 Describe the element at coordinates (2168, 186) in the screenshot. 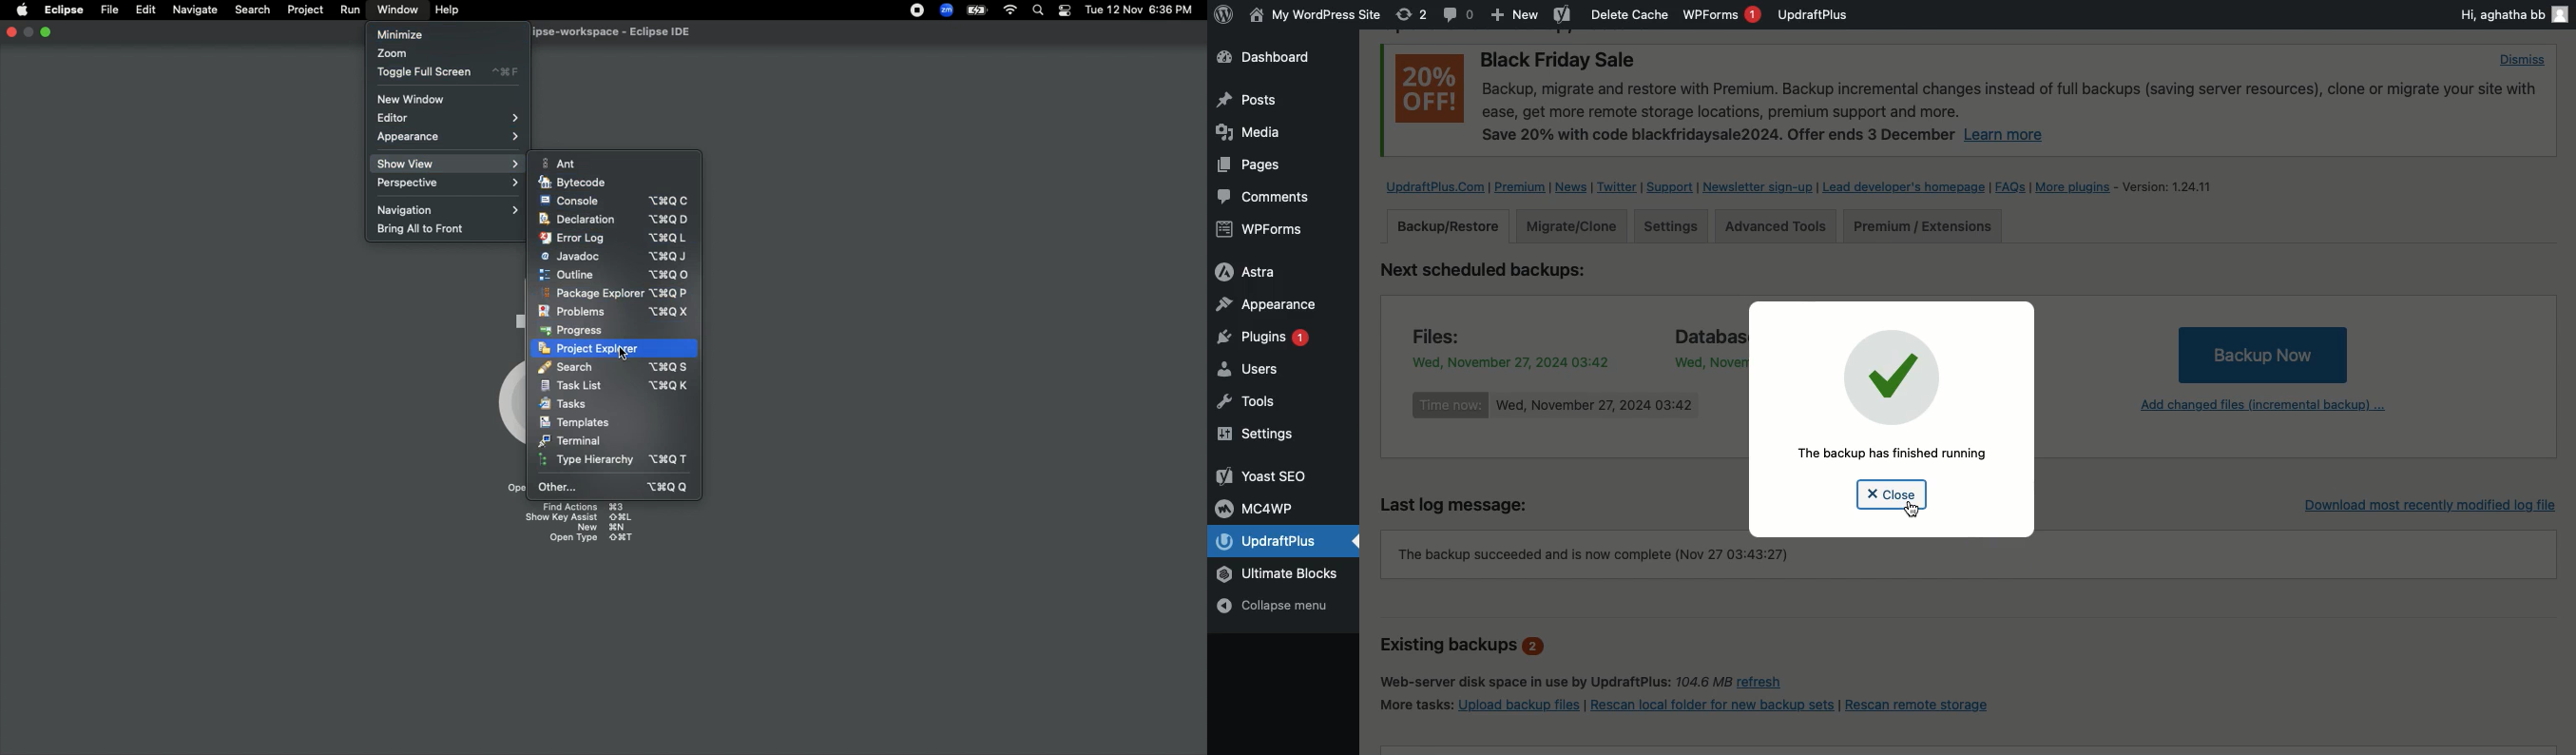

I see `Version 1.24.11` at that location.